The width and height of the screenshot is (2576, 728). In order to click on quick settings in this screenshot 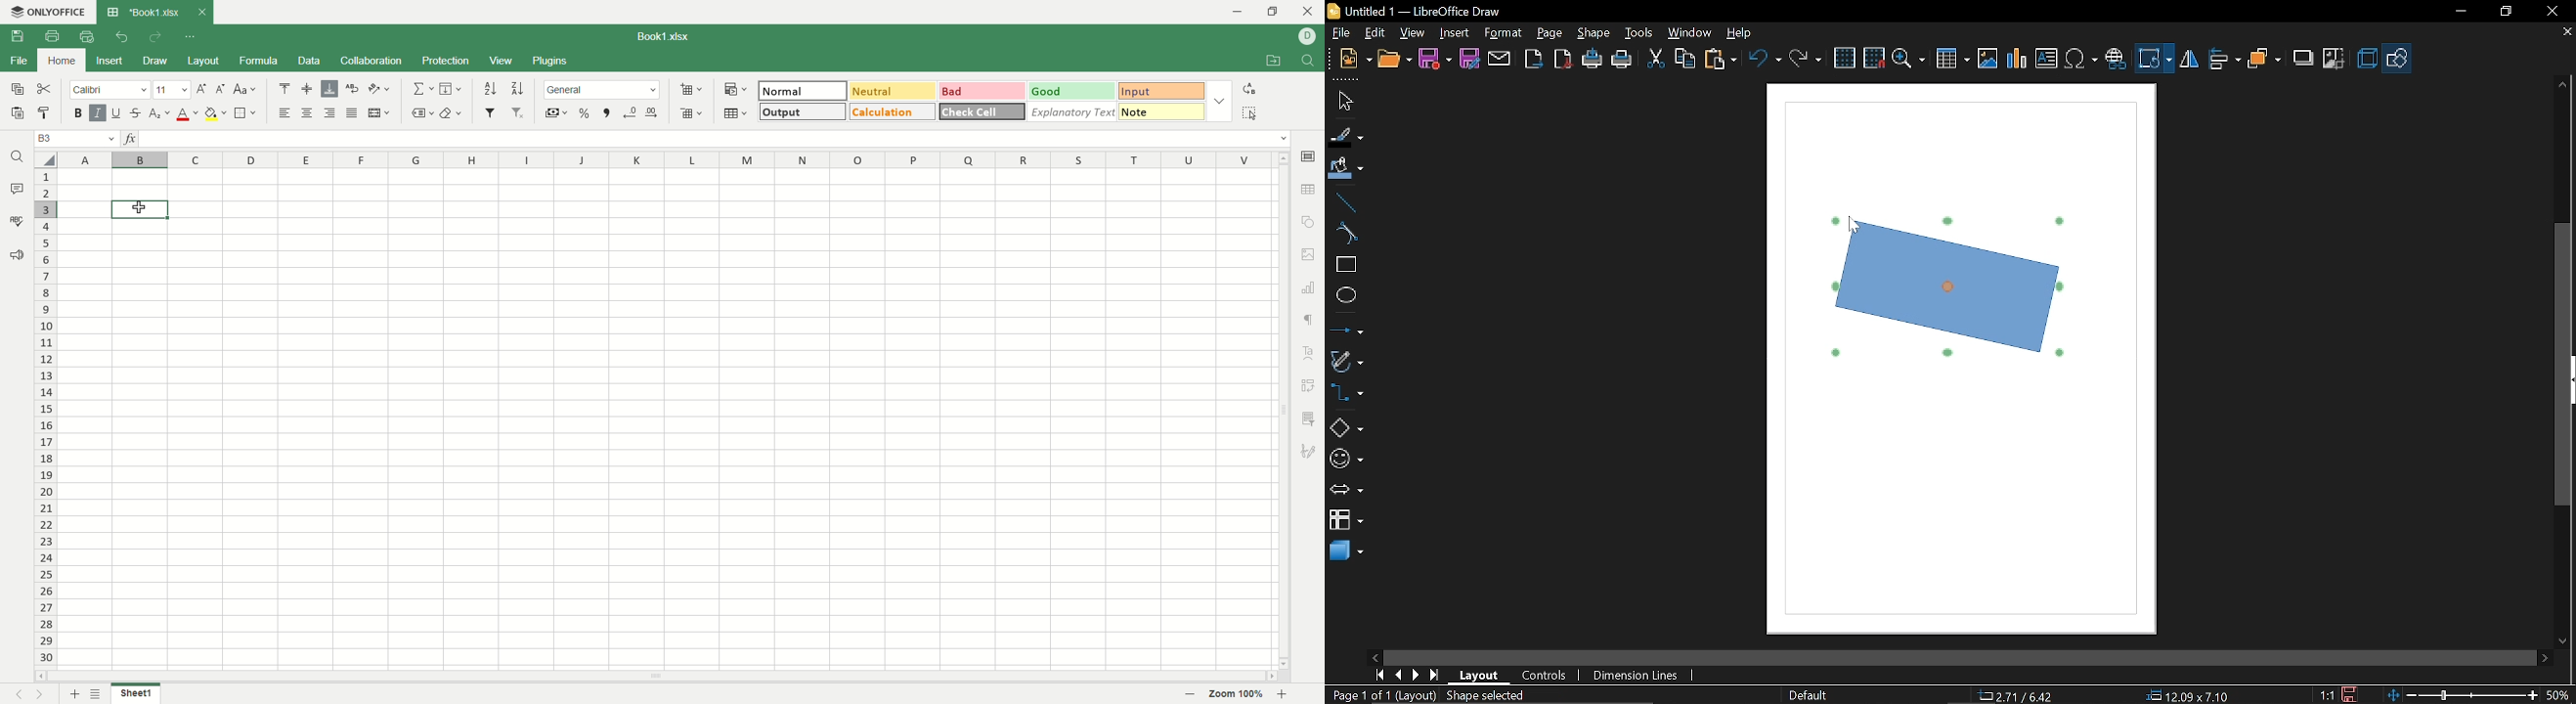, I will do `click(188, 36)`.